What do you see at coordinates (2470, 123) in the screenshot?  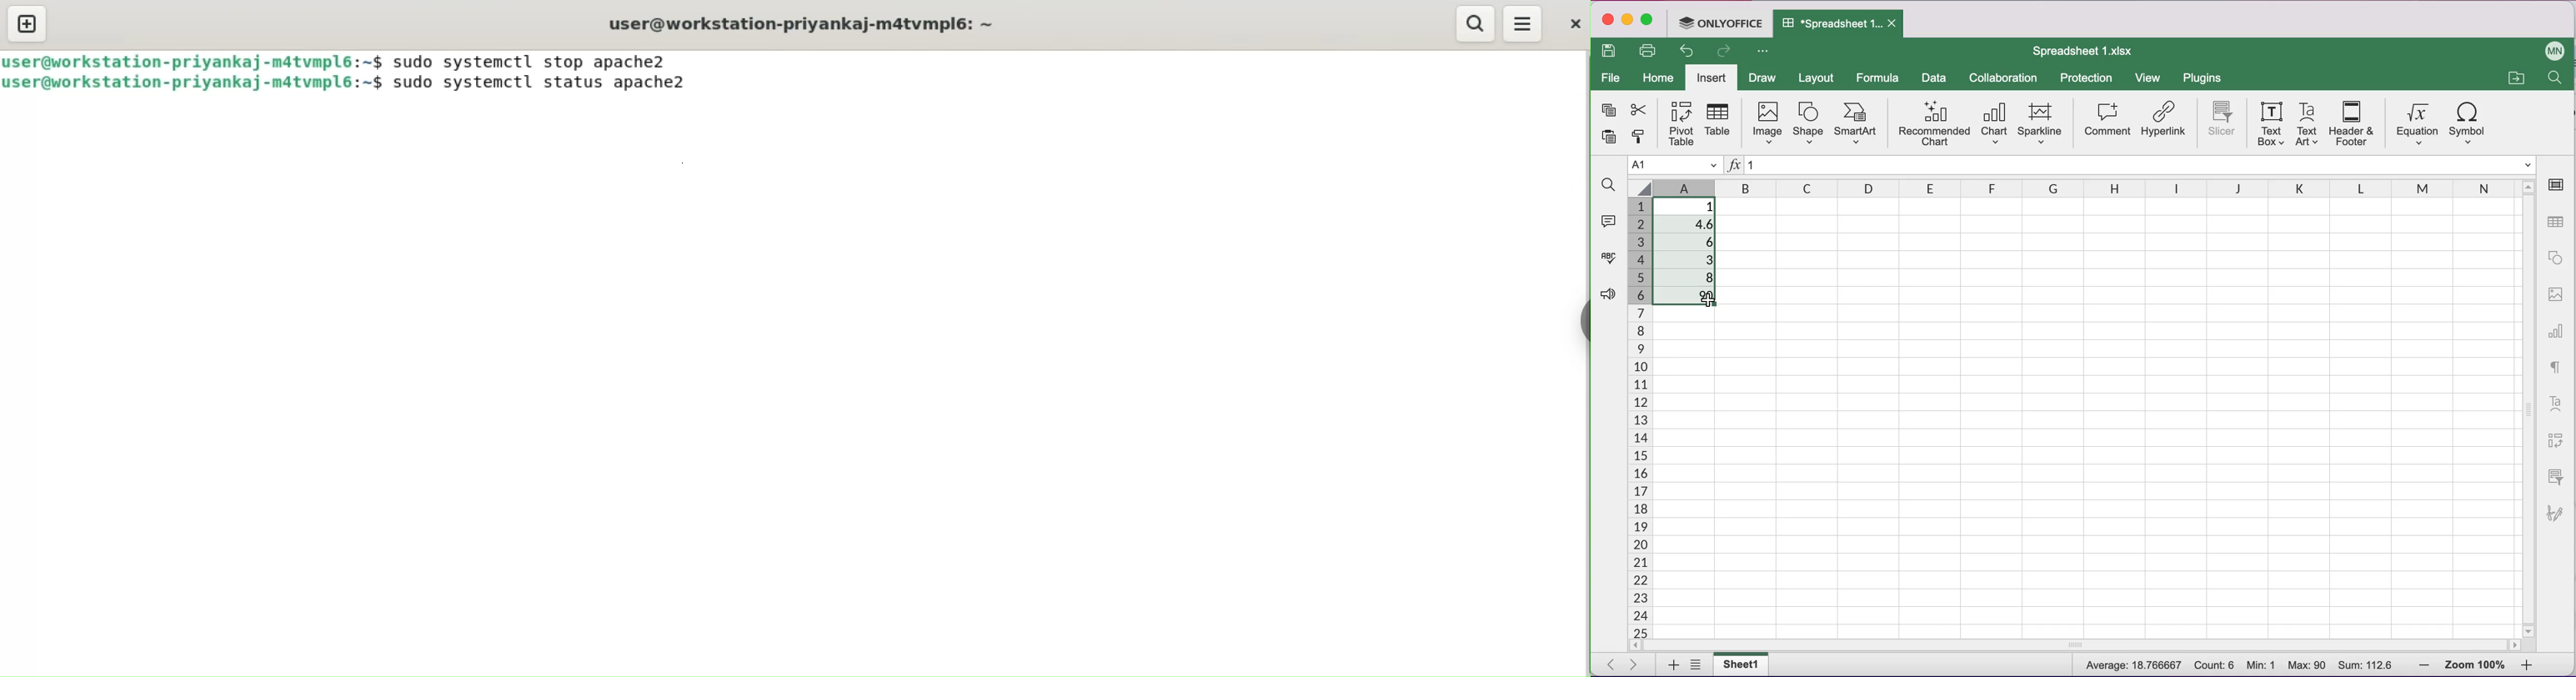 I see `symbol` at bounding box center [2470, 123].